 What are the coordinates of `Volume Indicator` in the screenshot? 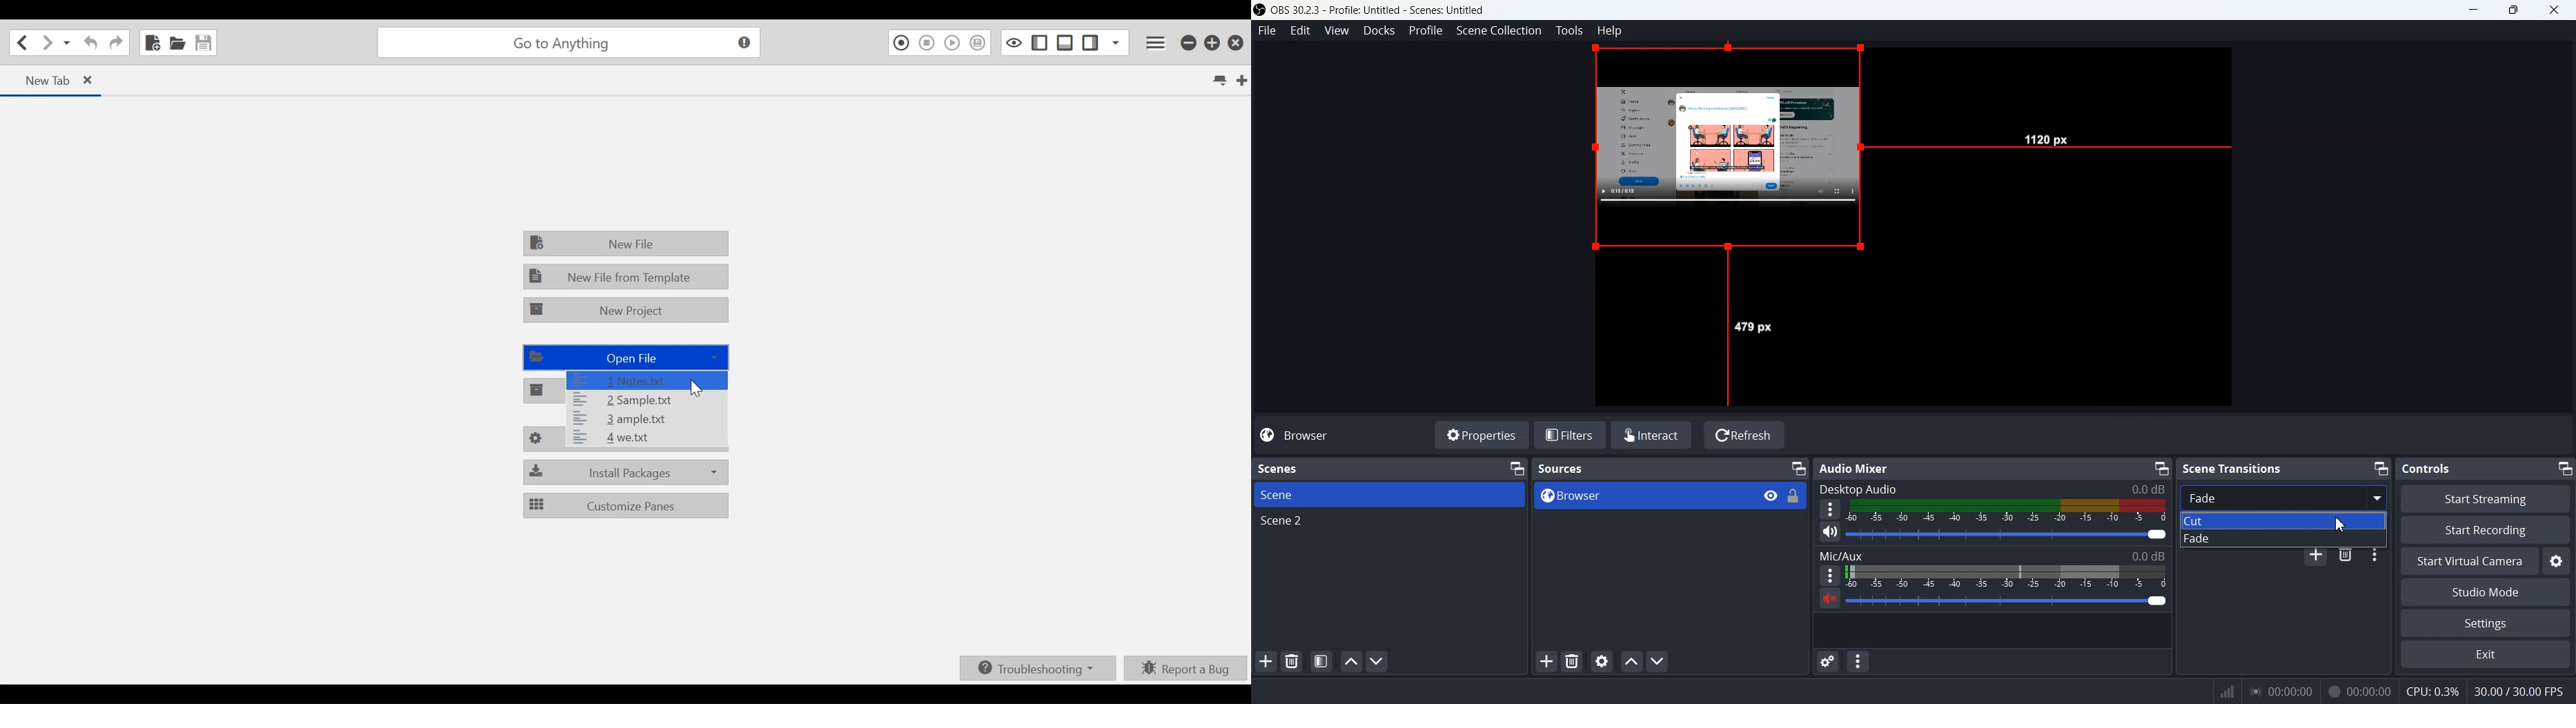 It's located at (2005, 577).